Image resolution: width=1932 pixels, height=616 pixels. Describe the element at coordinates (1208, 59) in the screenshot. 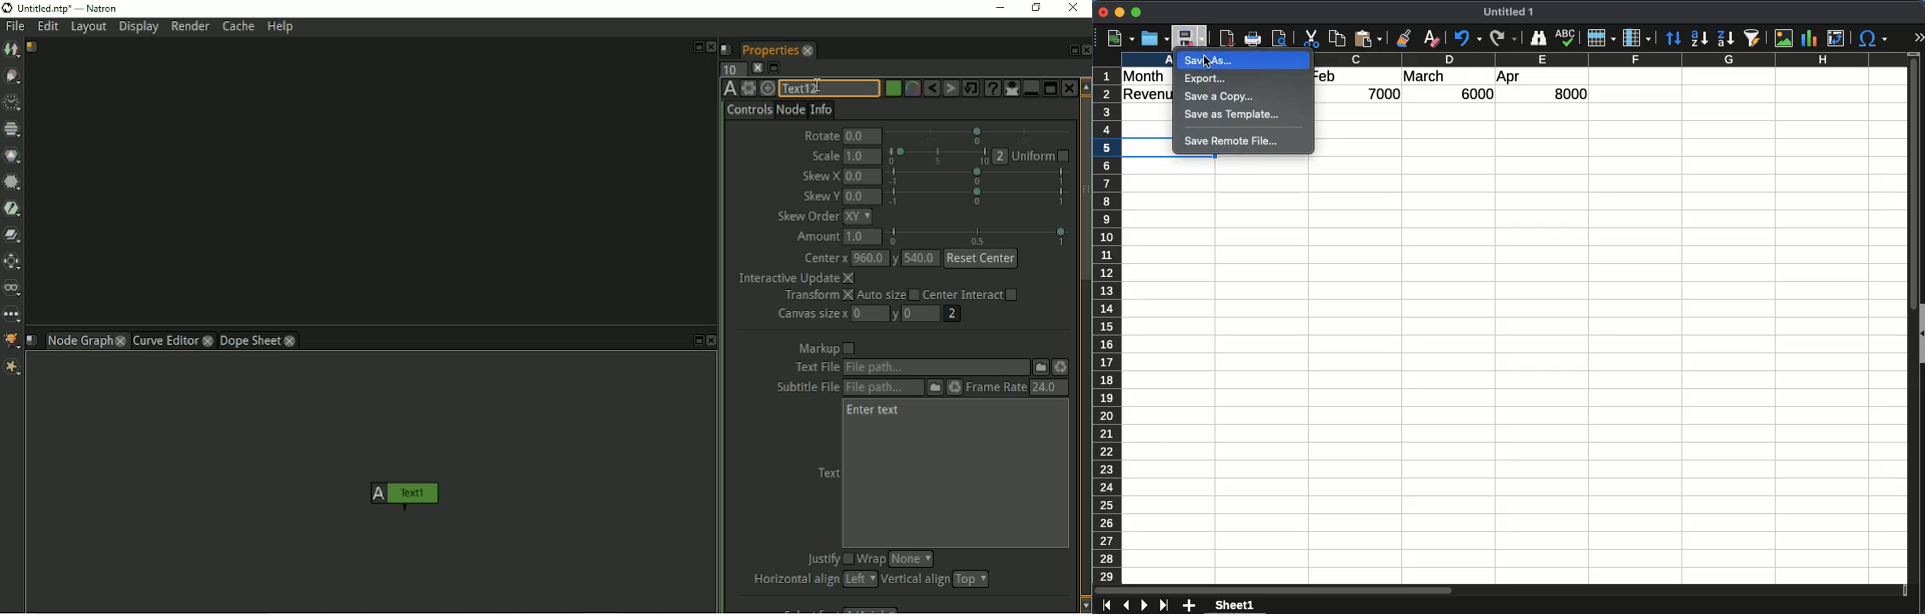

I see `Cursor` at that location.